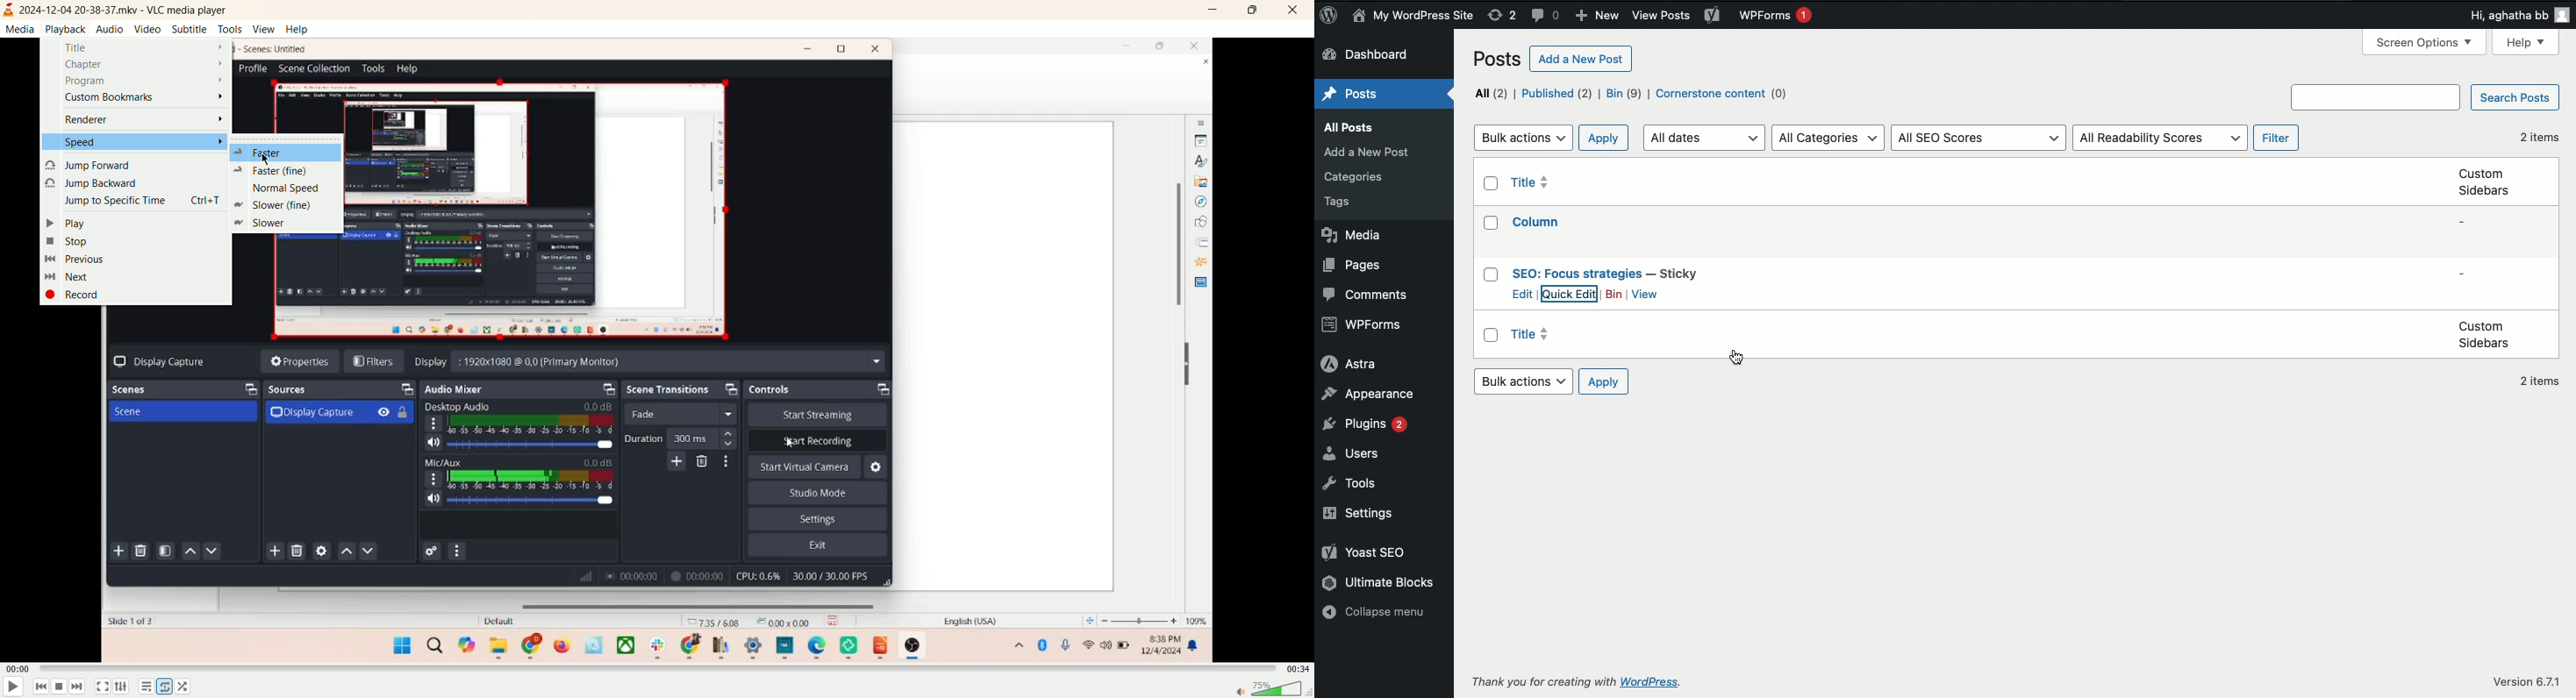 This screenshot has height=700, width=2576. I want to click on jump backward, so click(92, 182).